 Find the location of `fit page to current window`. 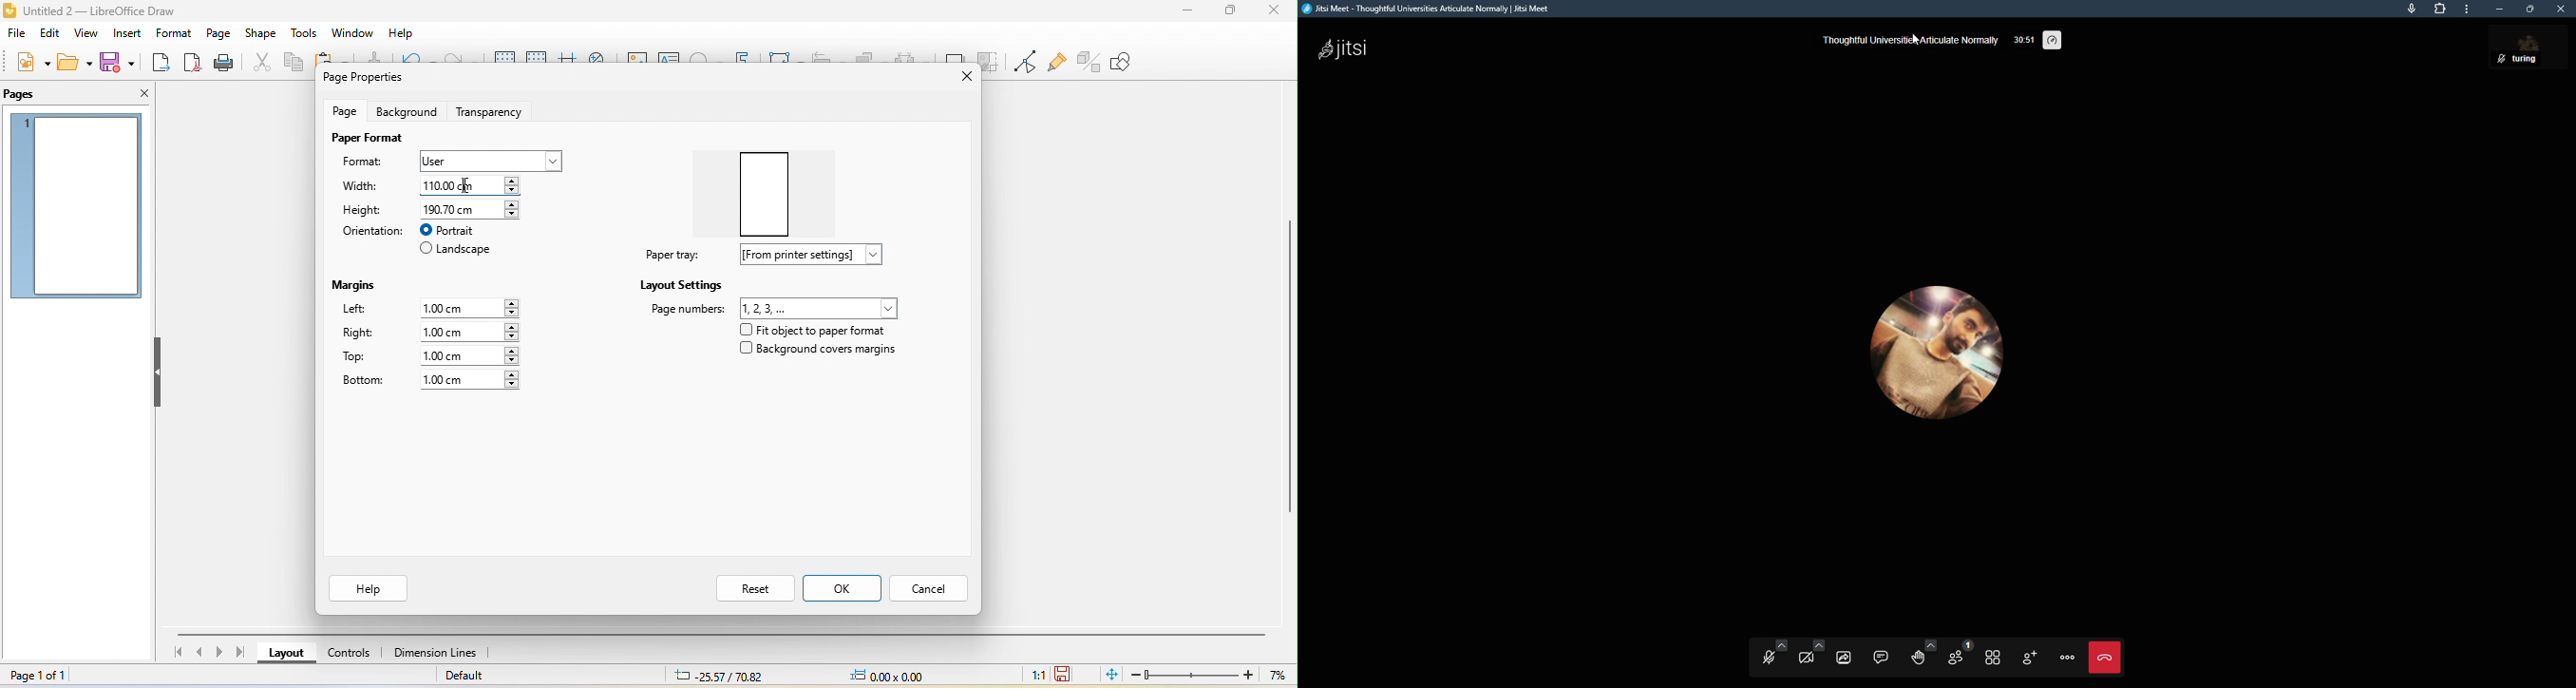

fit page to current window is located at coordinates (1110, 674).